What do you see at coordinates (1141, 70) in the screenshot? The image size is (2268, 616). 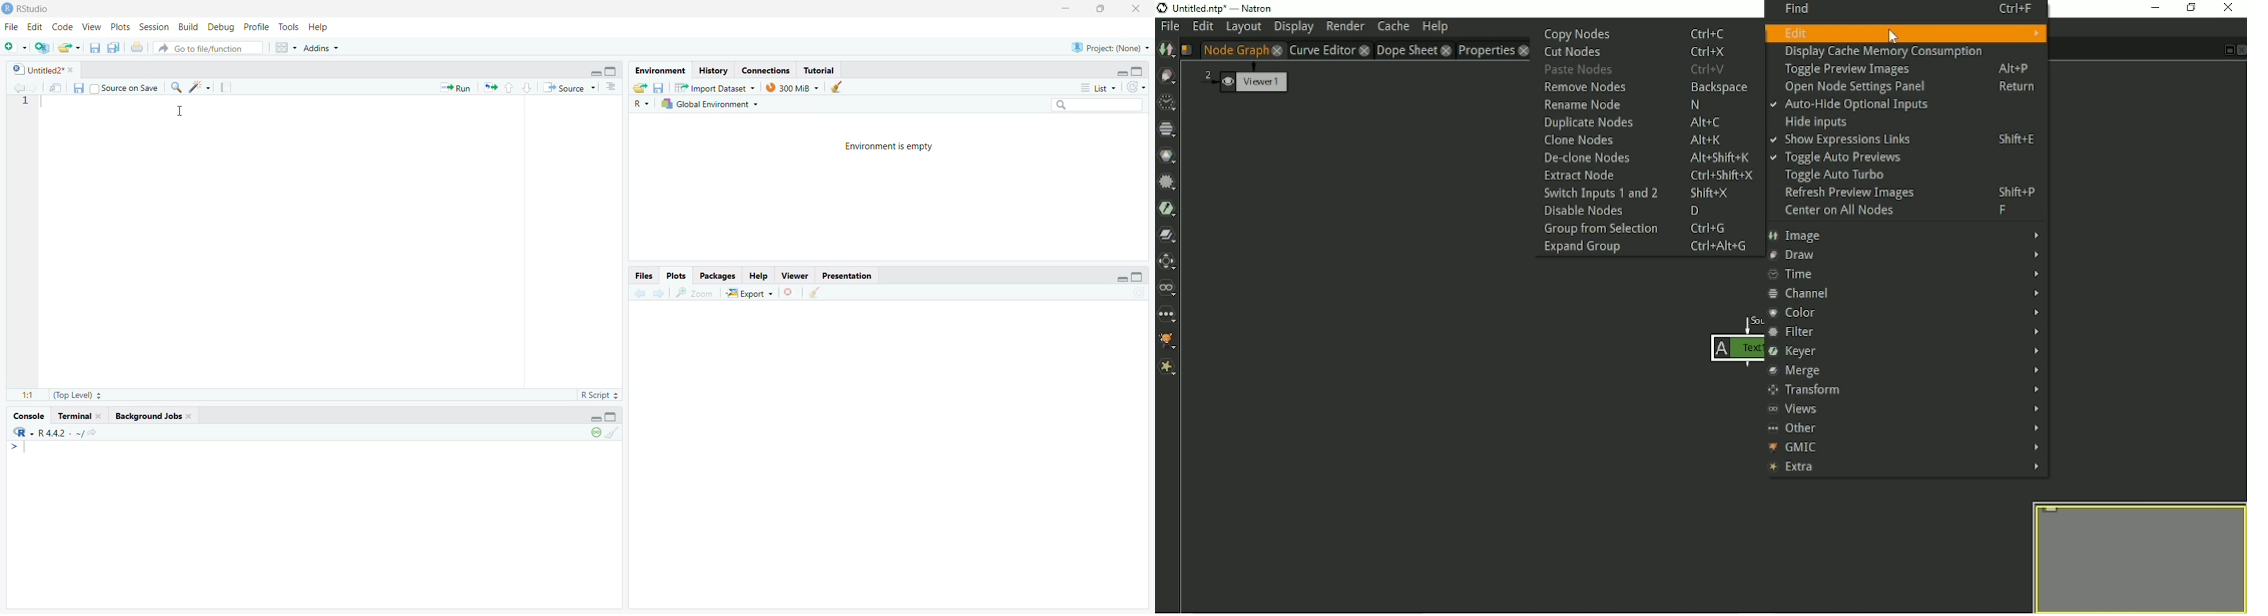 I see `hide console` at bounding box center [1141, 70].